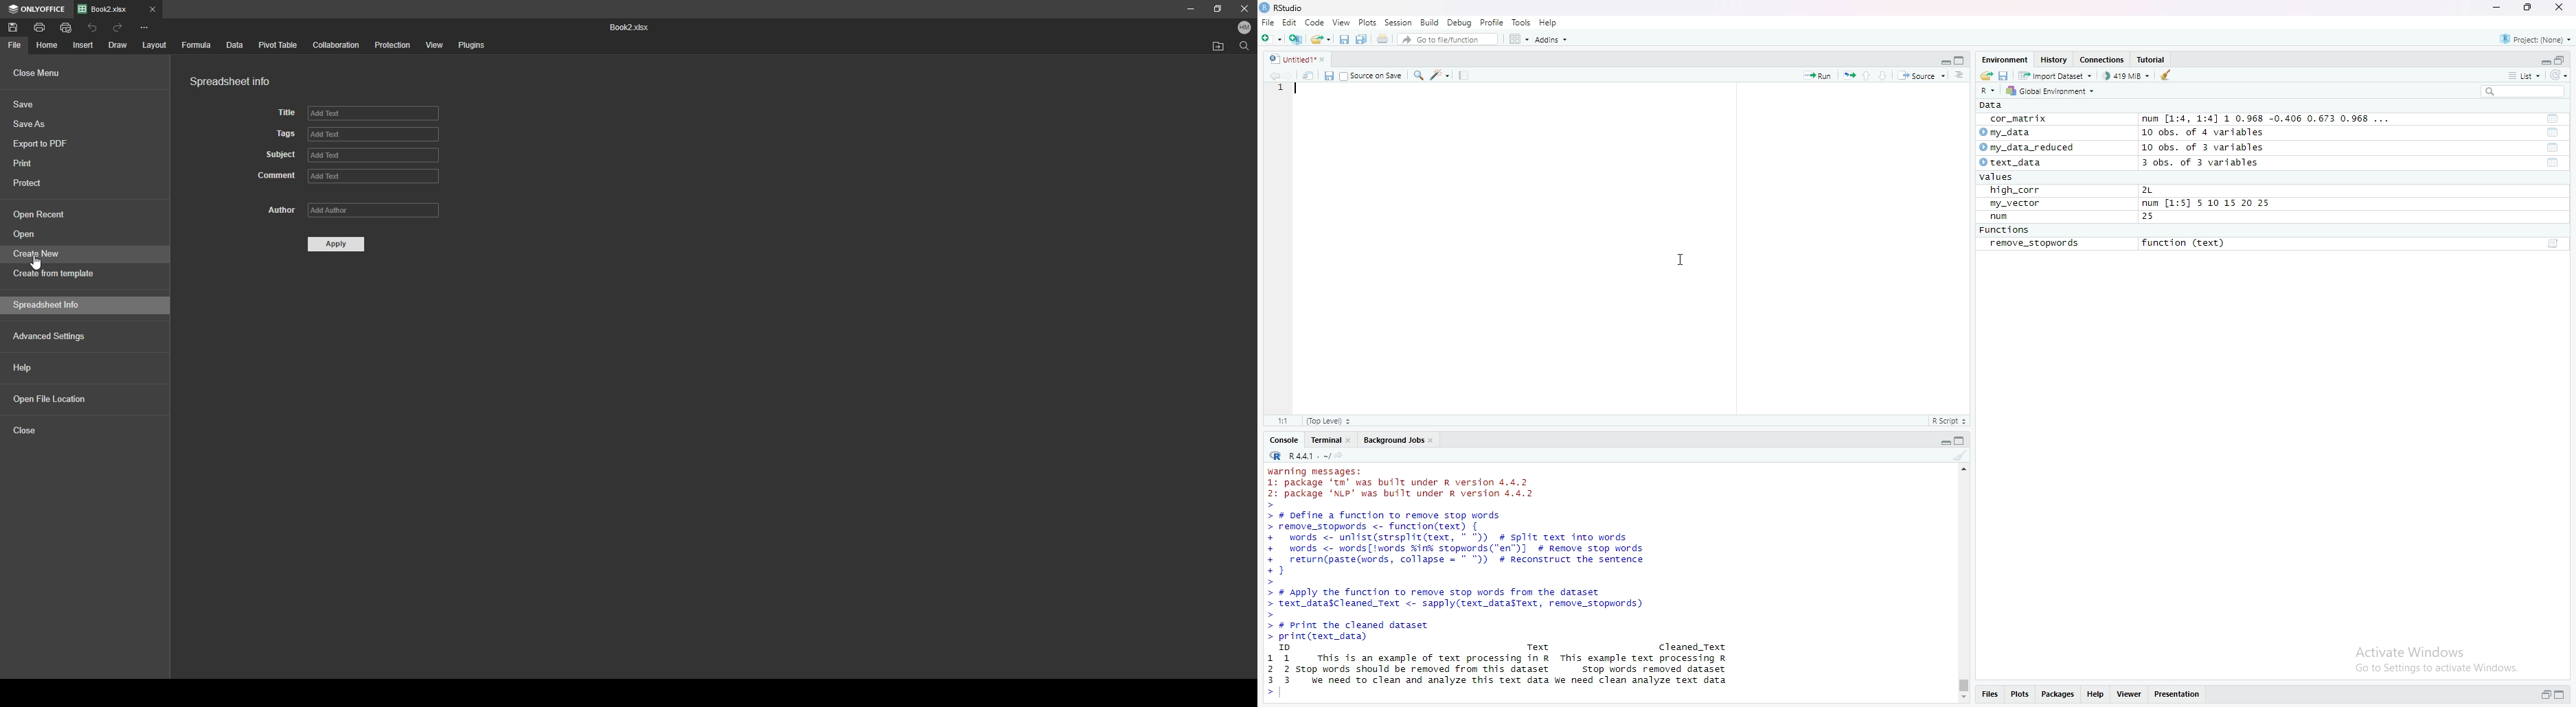 The height and width of the screenshot is (728, 2576). Describe the element at coordinates (198, 45) in the screenshot. I see `formula` at that location.